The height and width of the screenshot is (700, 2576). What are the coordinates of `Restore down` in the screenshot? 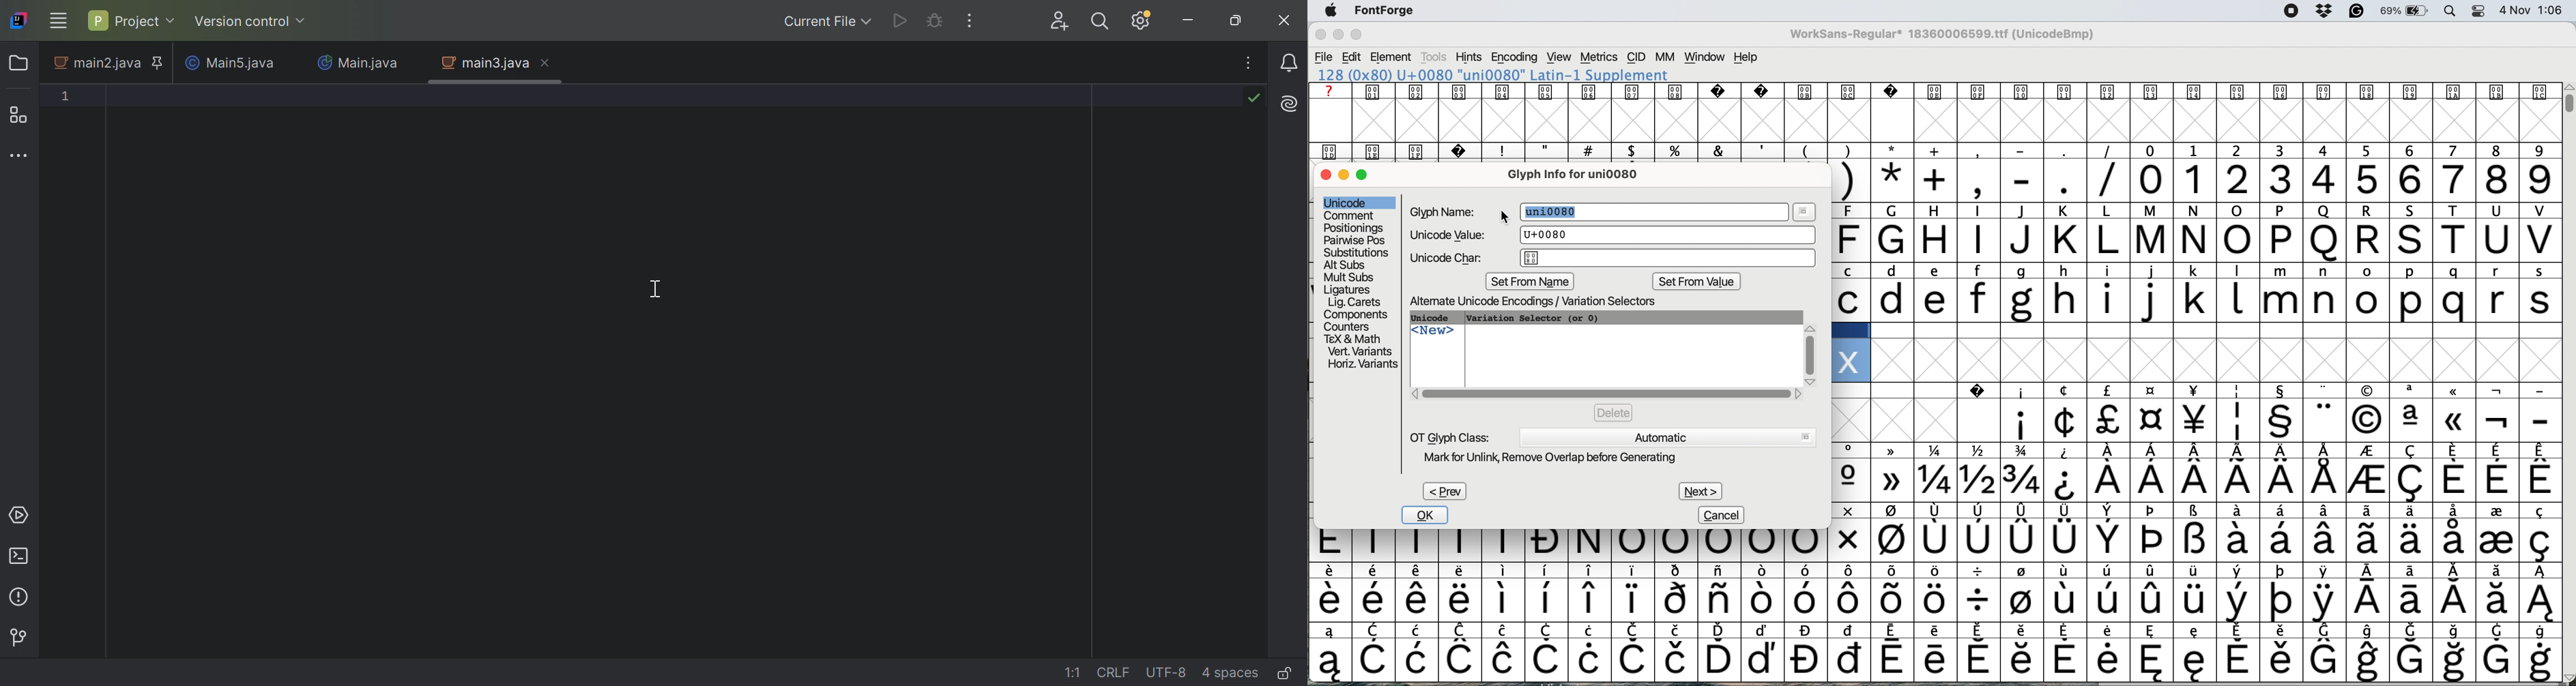 It's located at (1236, 20).